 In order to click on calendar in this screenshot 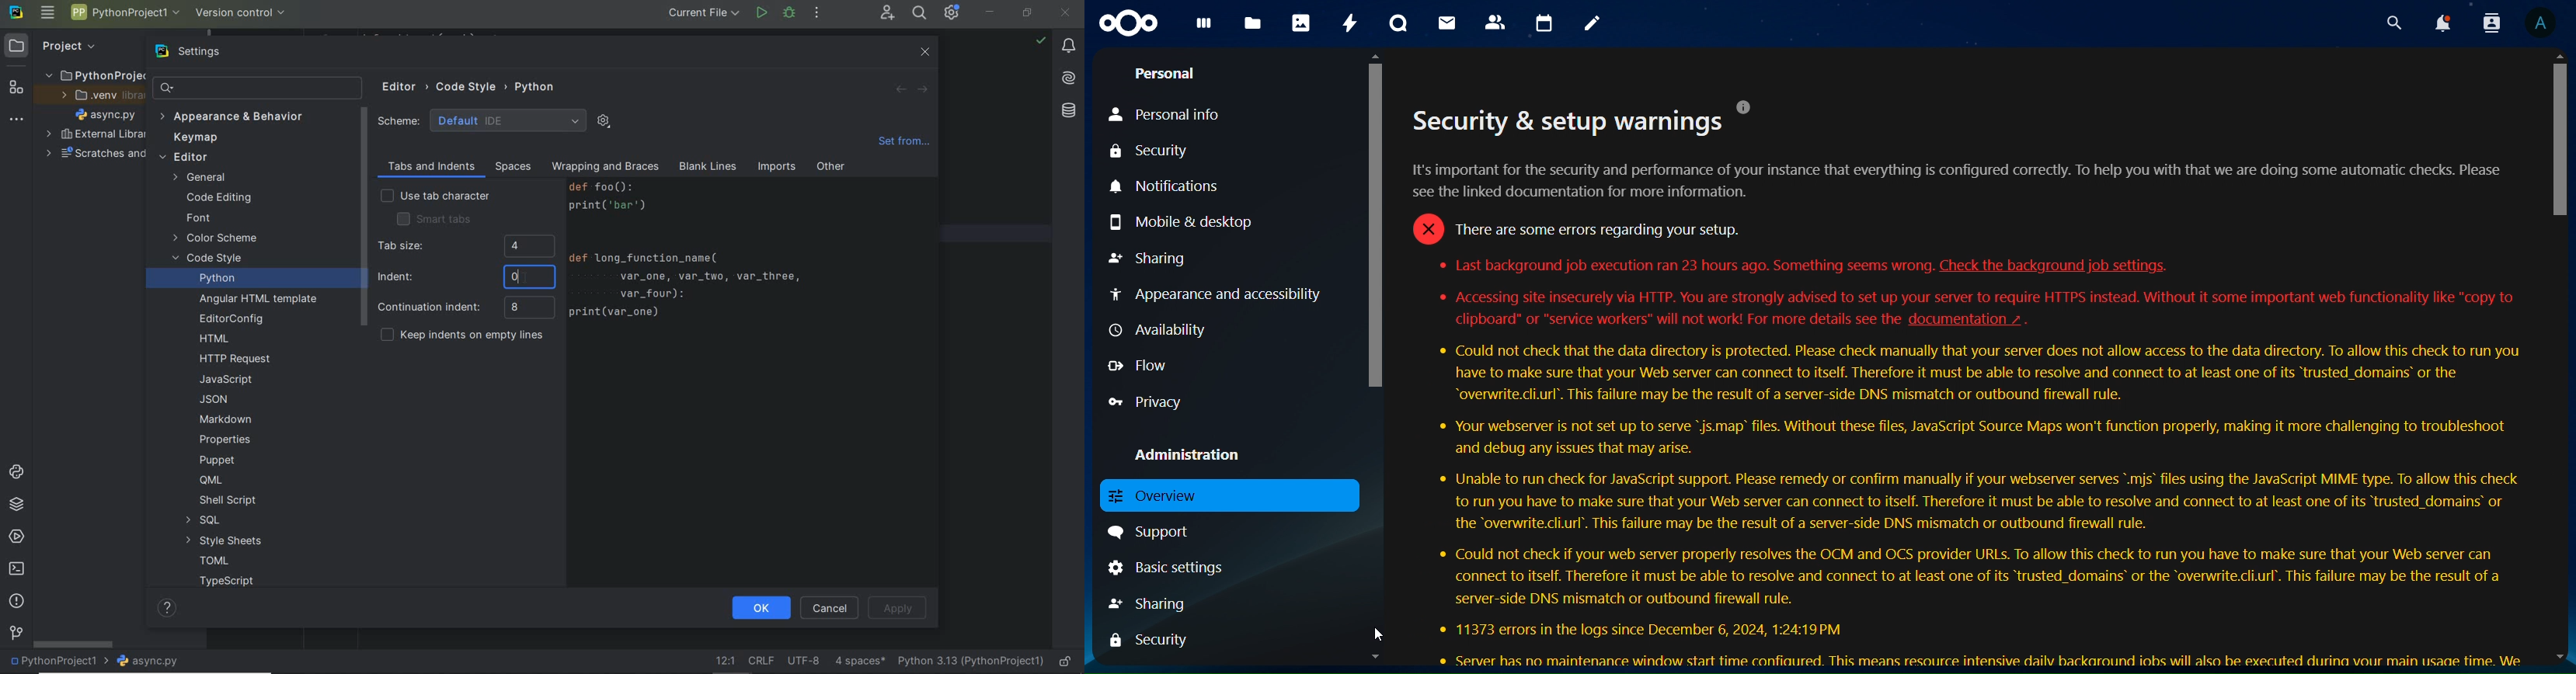, I will do `click(1542, 23)`.